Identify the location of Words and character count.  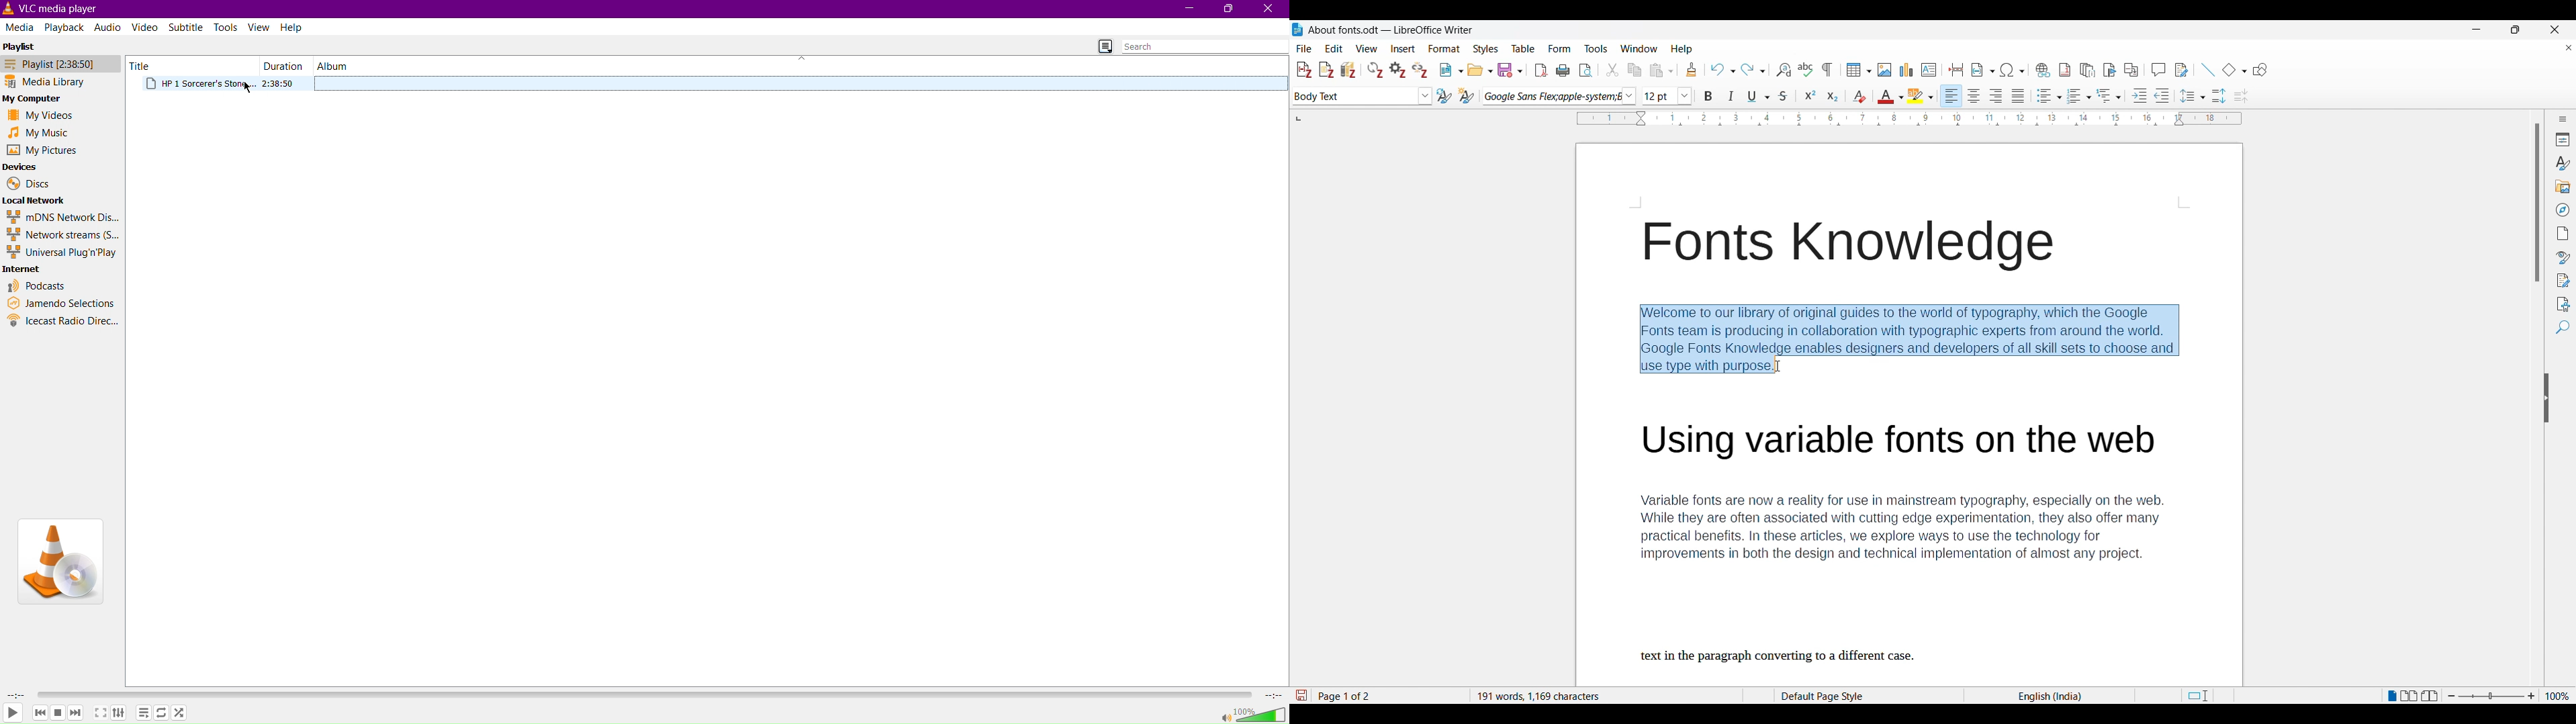
(1602, 695).